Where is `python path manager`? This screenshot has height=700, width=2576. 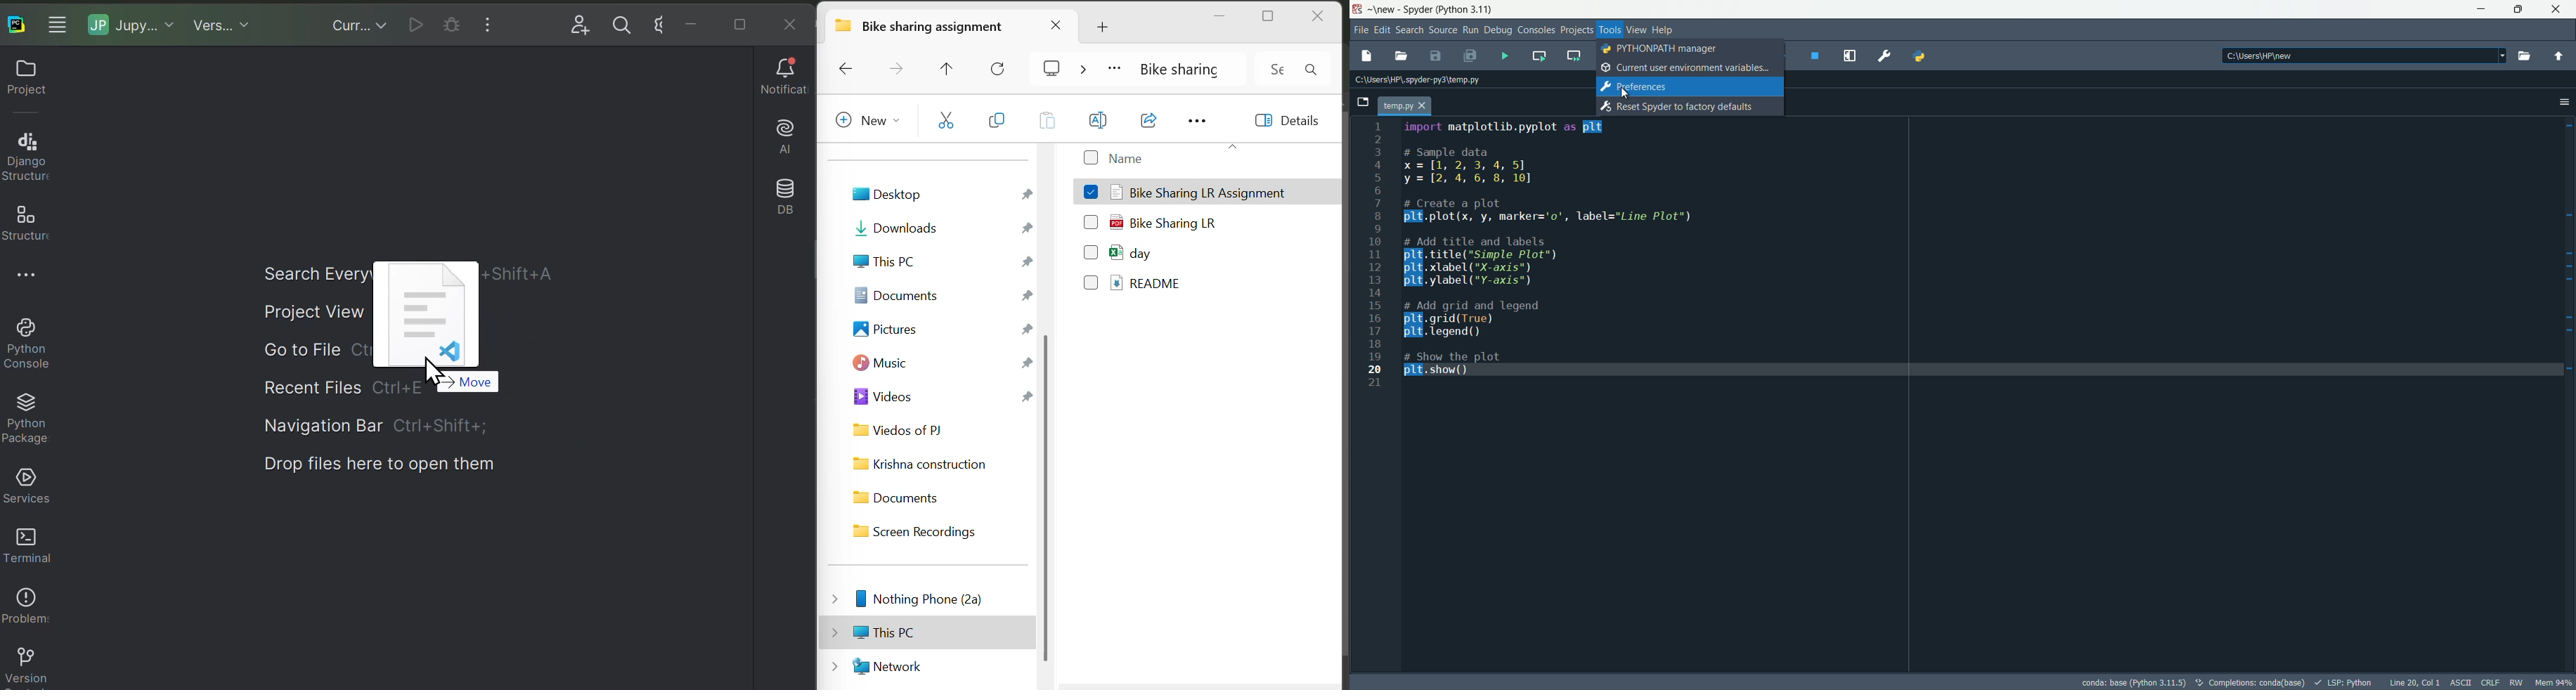
python path manager is located at coordinates (1918, 56).